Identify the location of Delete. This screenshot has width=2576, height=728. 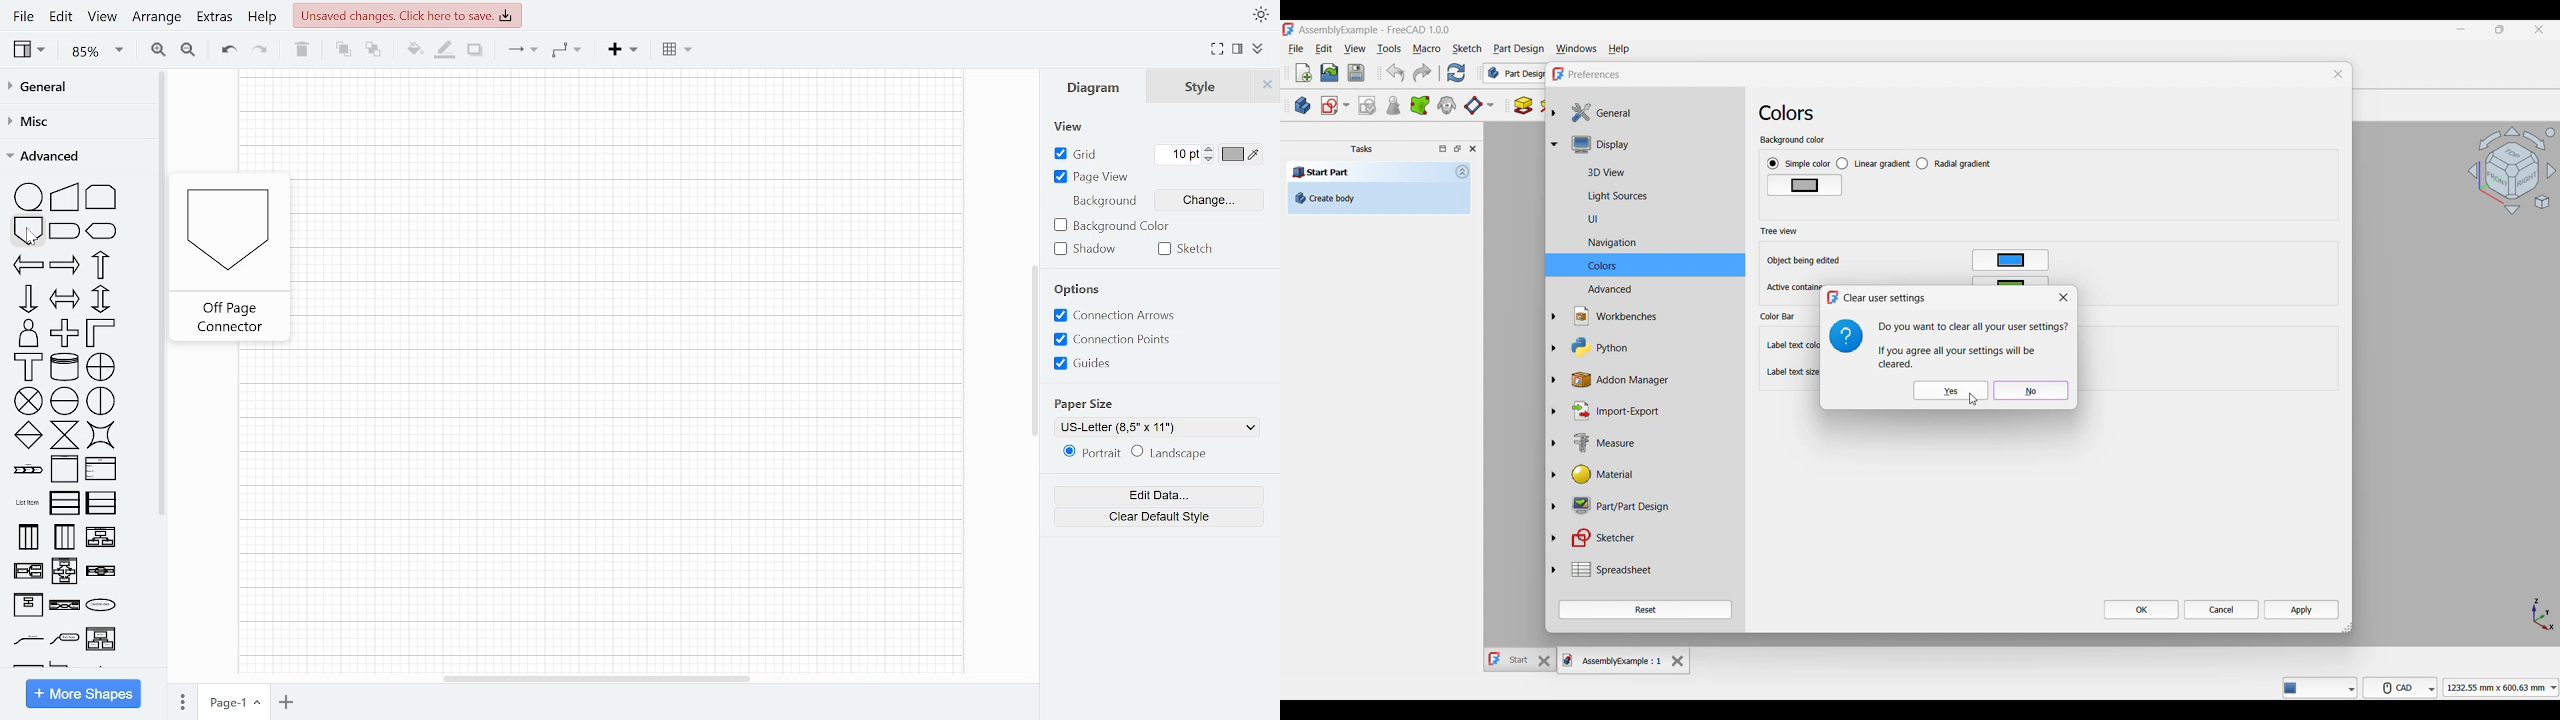
(301, 51).